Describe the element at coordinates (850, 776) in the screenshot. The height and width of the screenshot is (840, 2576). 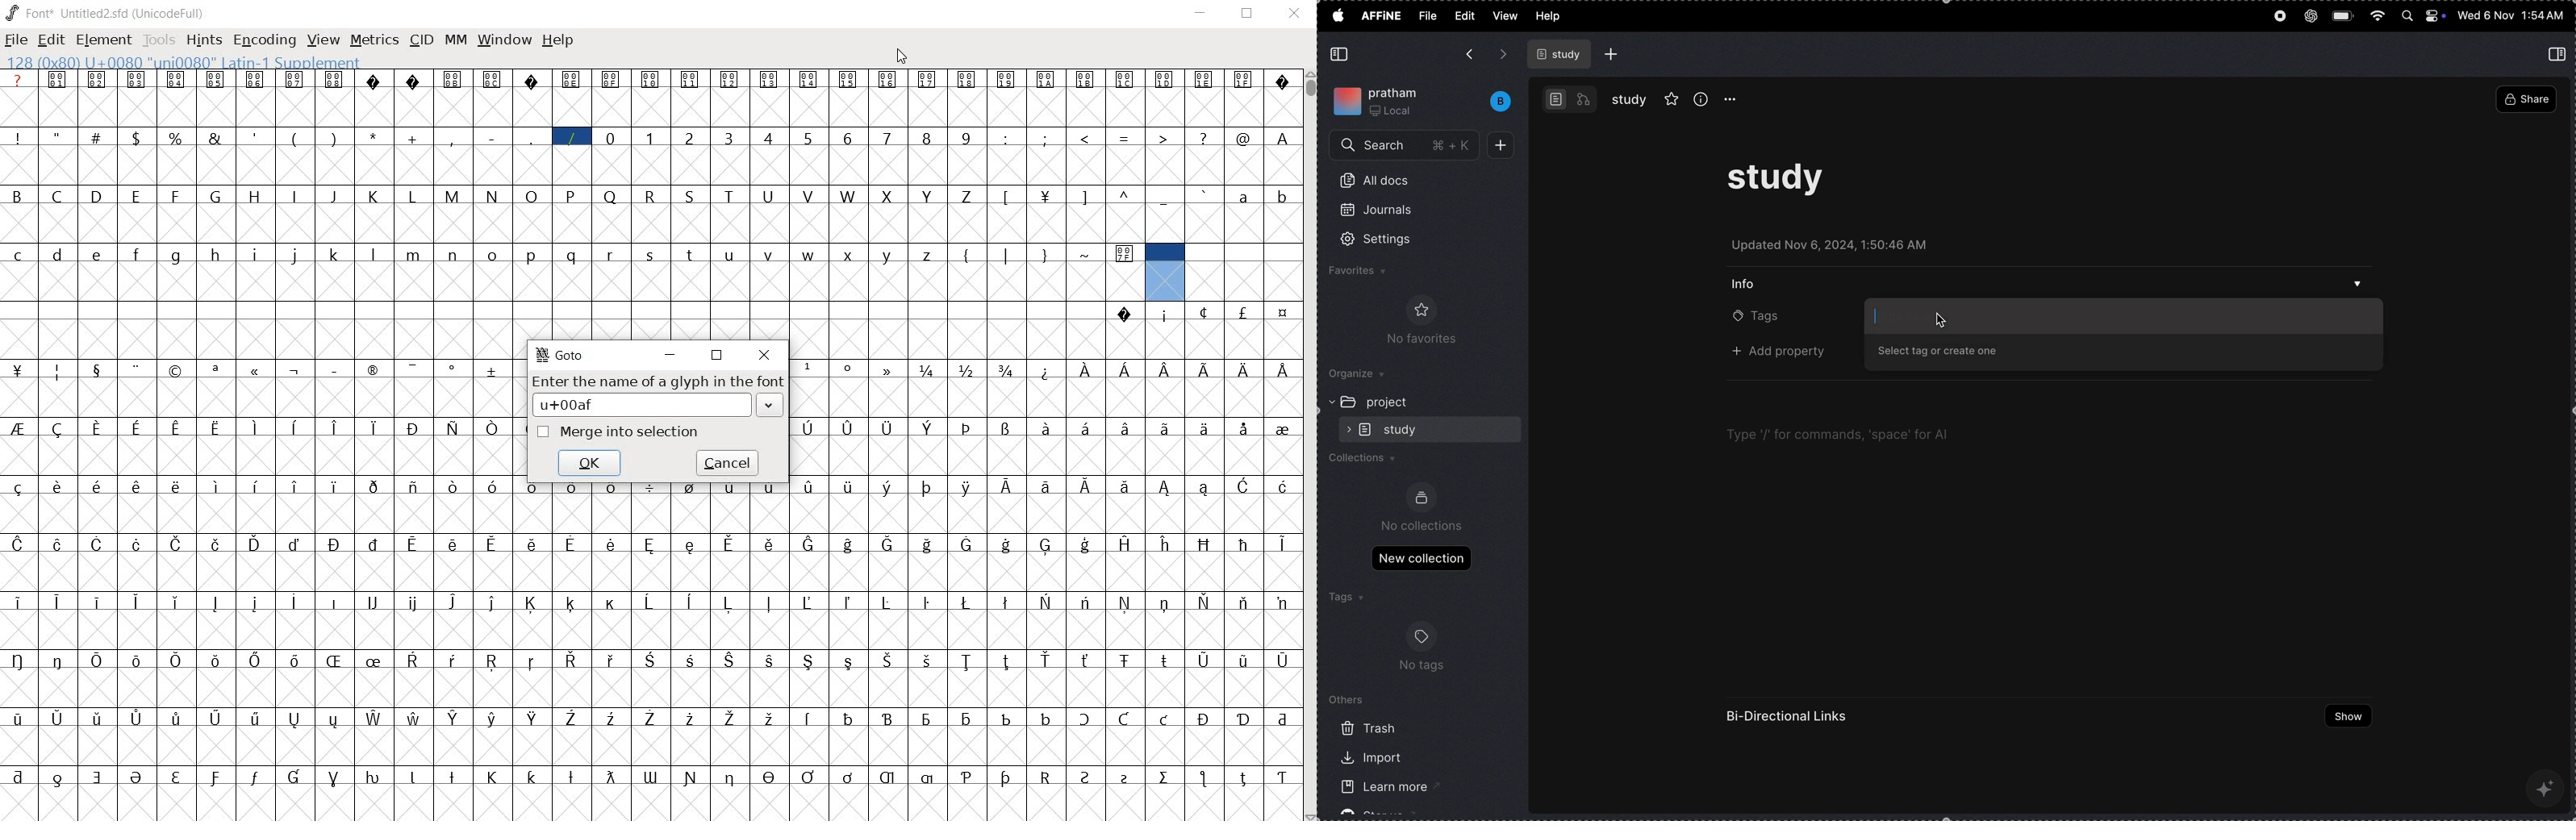
I see `Symbol` at that location.